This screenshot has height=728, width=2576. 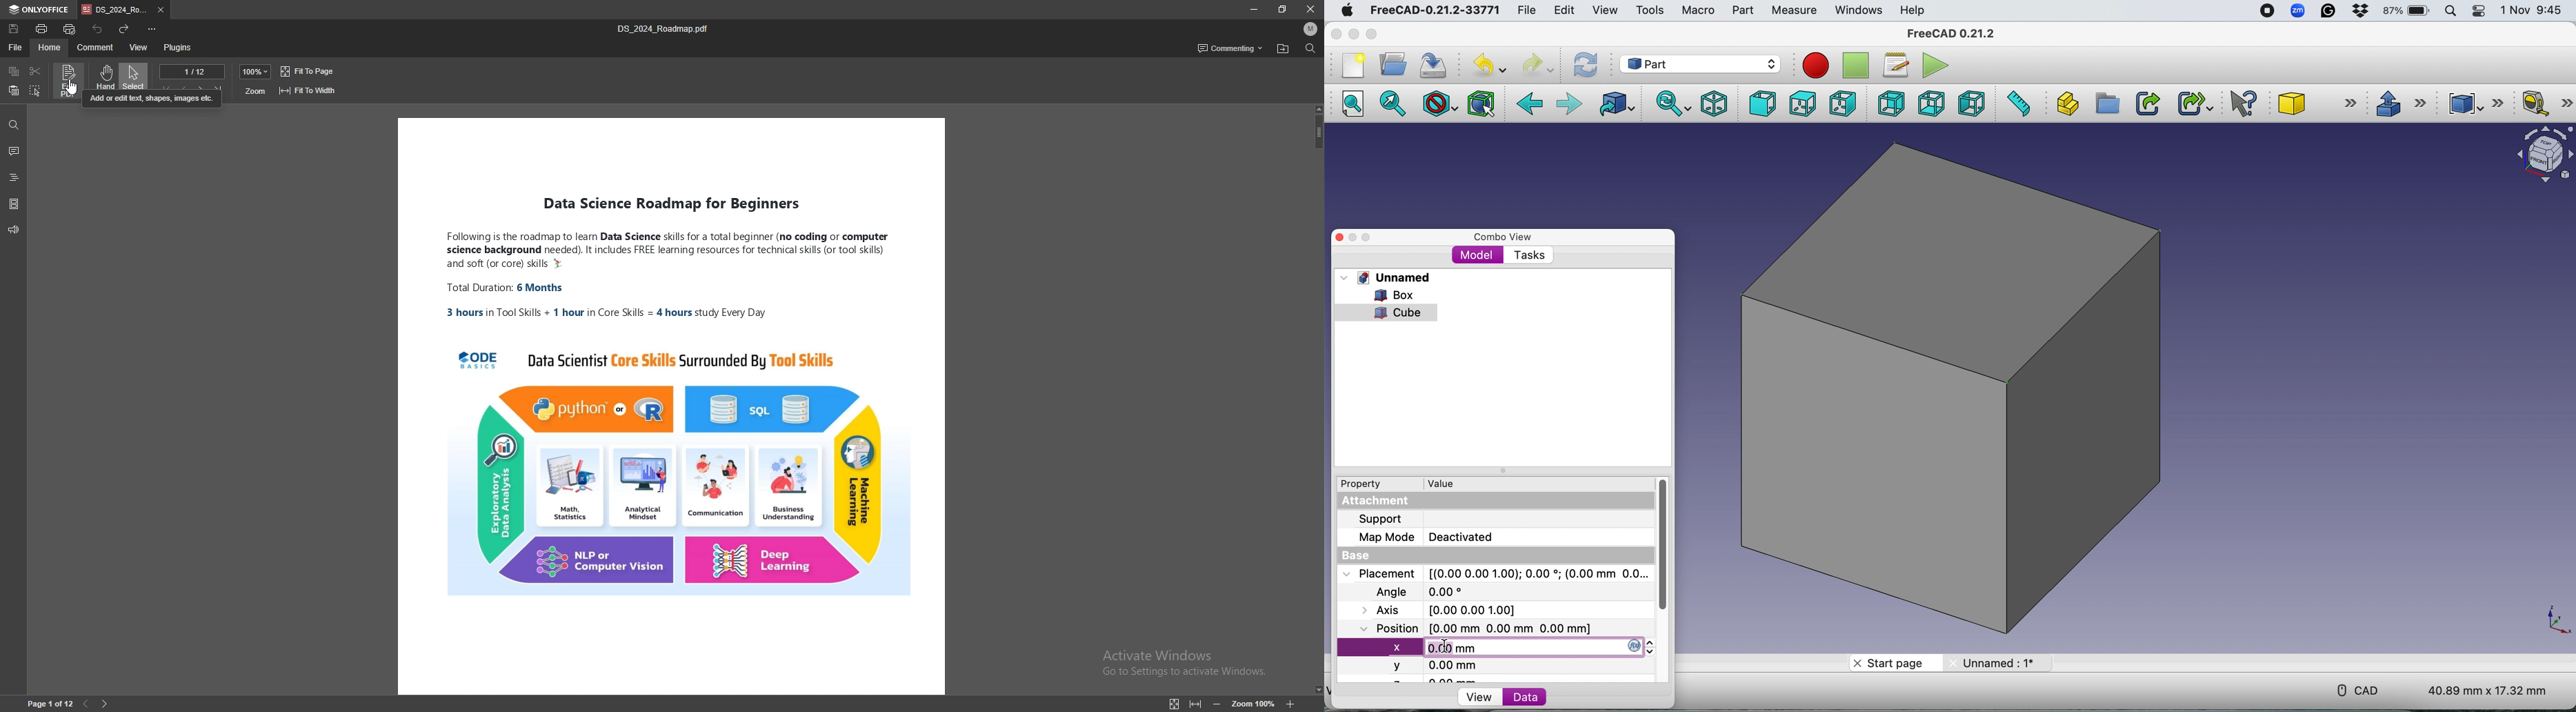 What do you see at coordinates (1436, 63) in the screenshot?
I see `Save` at bounding box center [1436, 63].